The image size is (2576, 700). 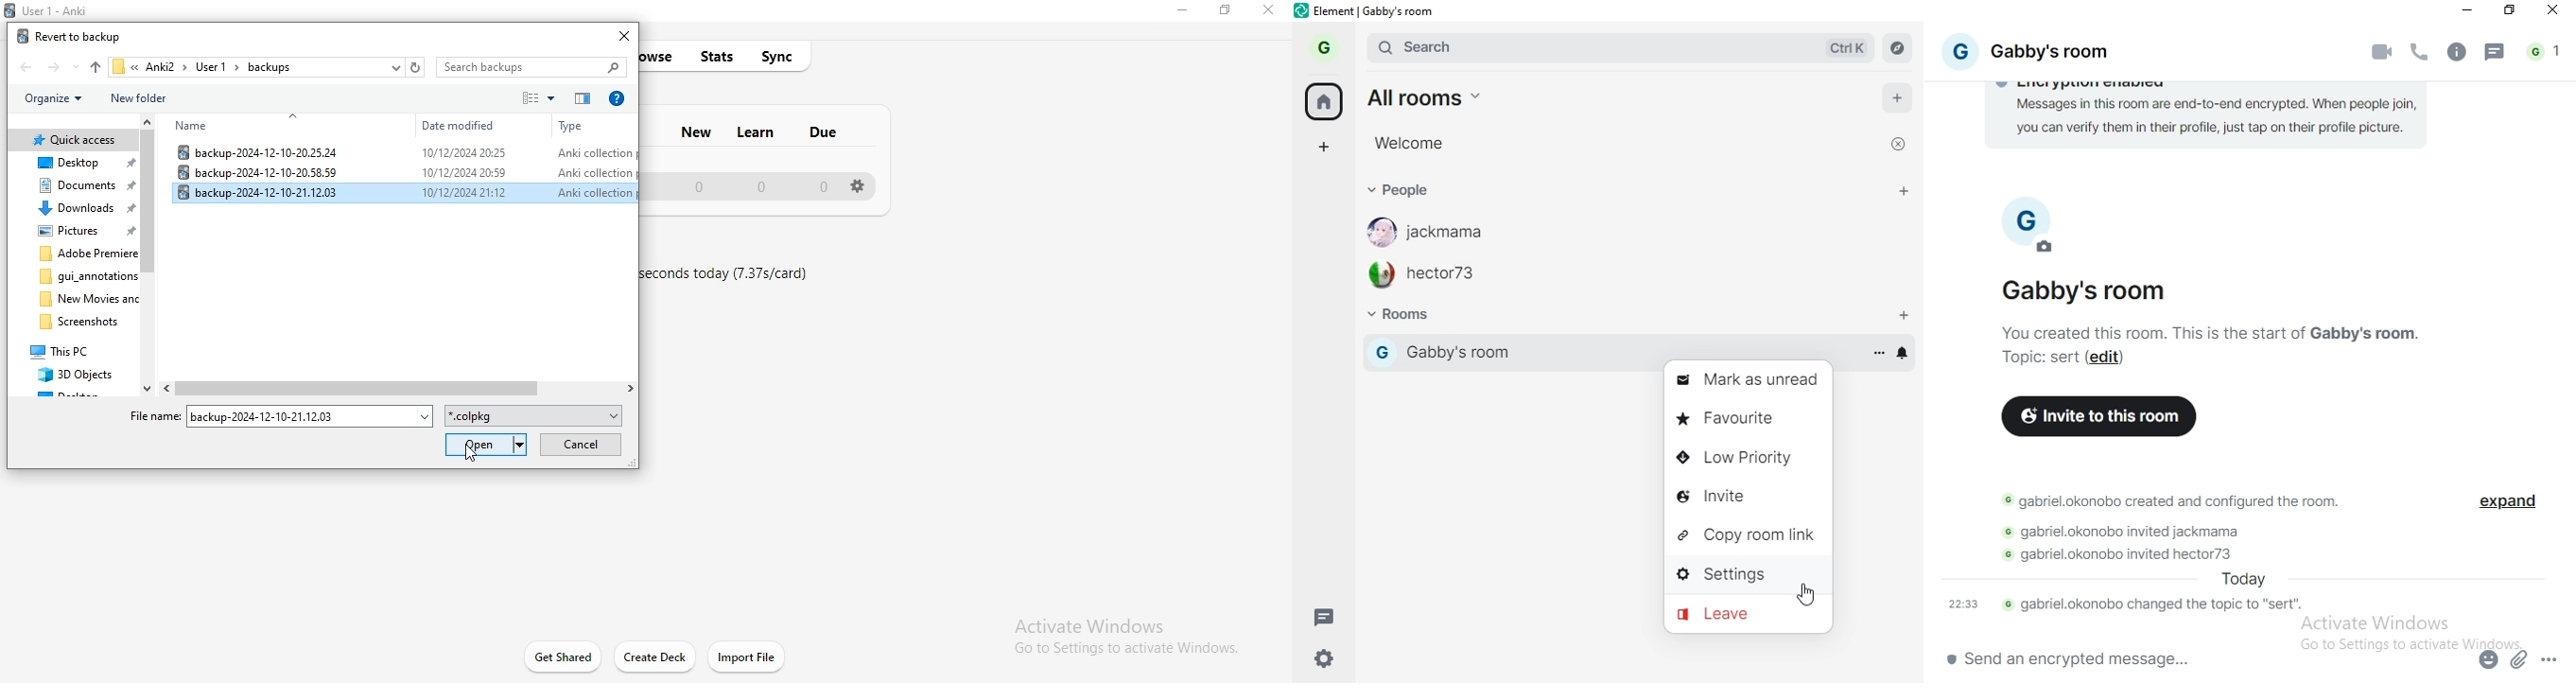 What do you see at coordinates (625, 36) in the screenshot?
I see `close` at bounding box center [625, 36].